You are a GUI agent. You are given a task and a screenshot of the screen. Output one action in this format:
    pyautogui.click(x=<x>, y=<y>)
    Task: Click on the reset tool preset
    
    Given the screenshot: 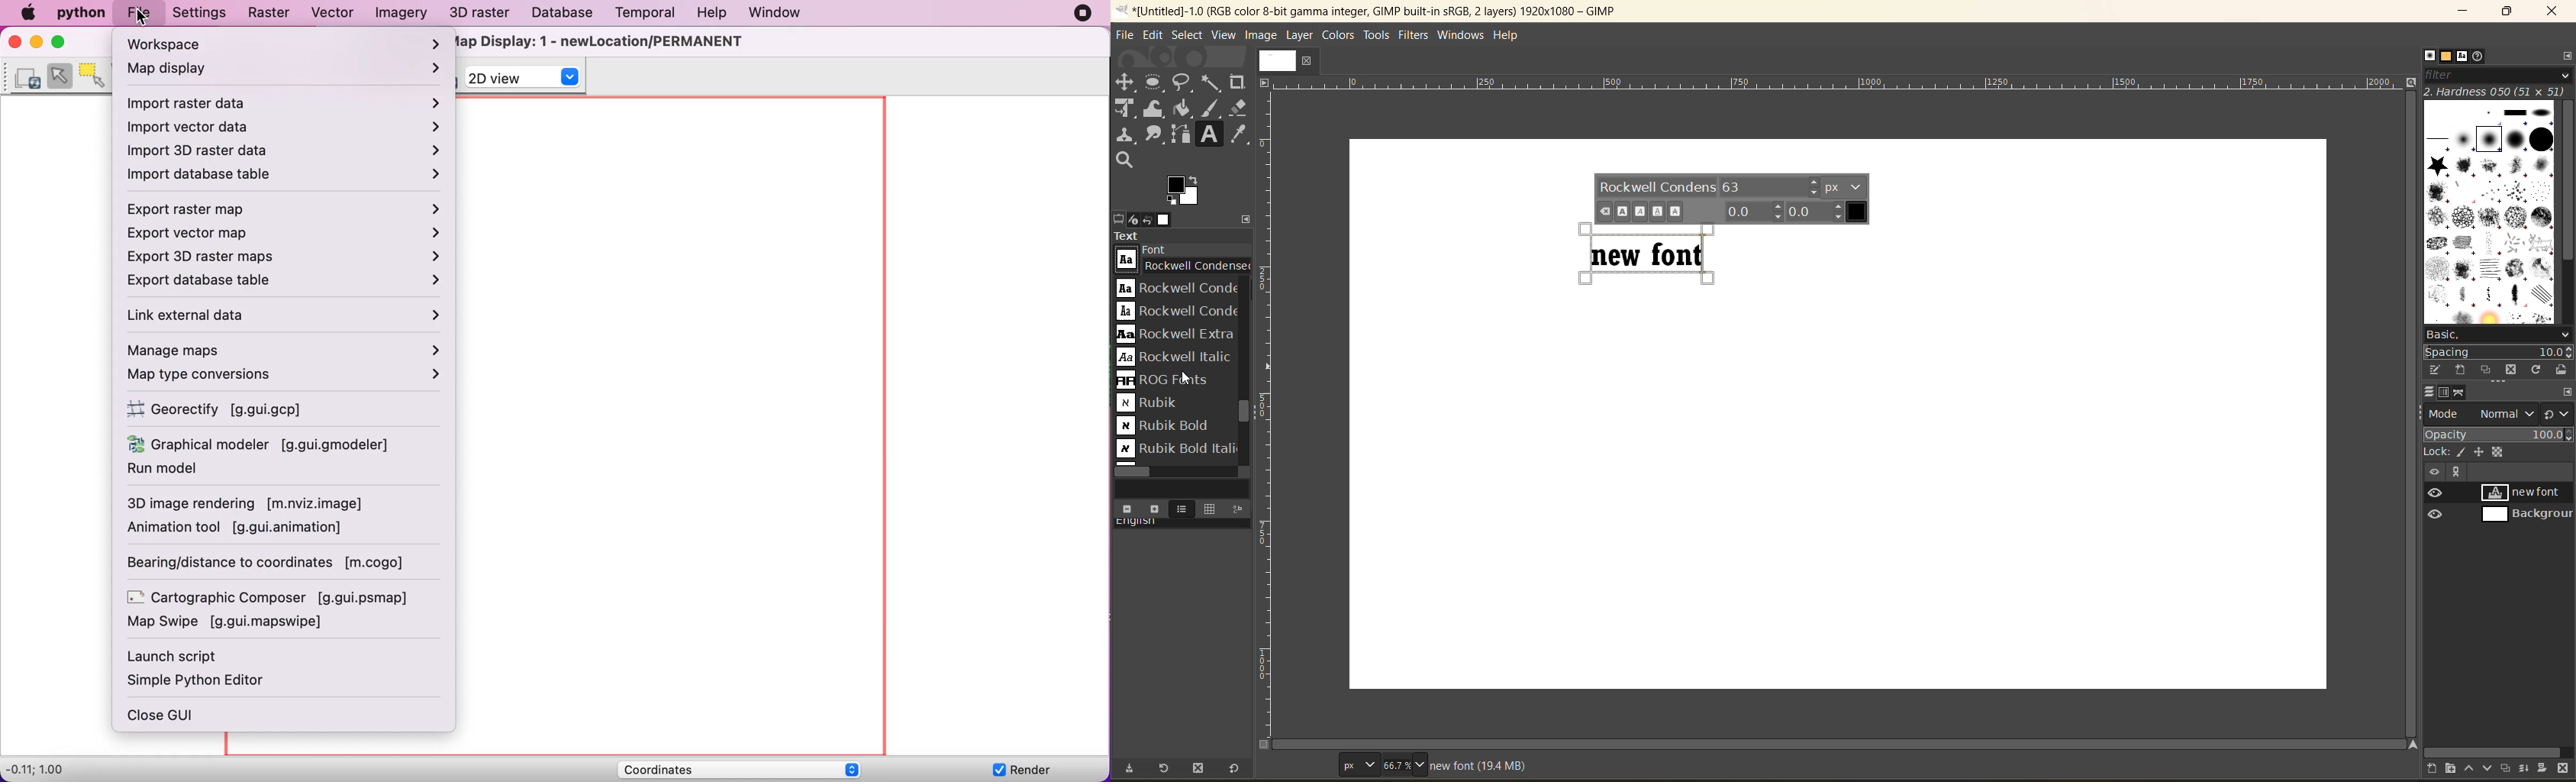 What is the action you would take?
    pyautogui.click(x=1235, y=770)
    